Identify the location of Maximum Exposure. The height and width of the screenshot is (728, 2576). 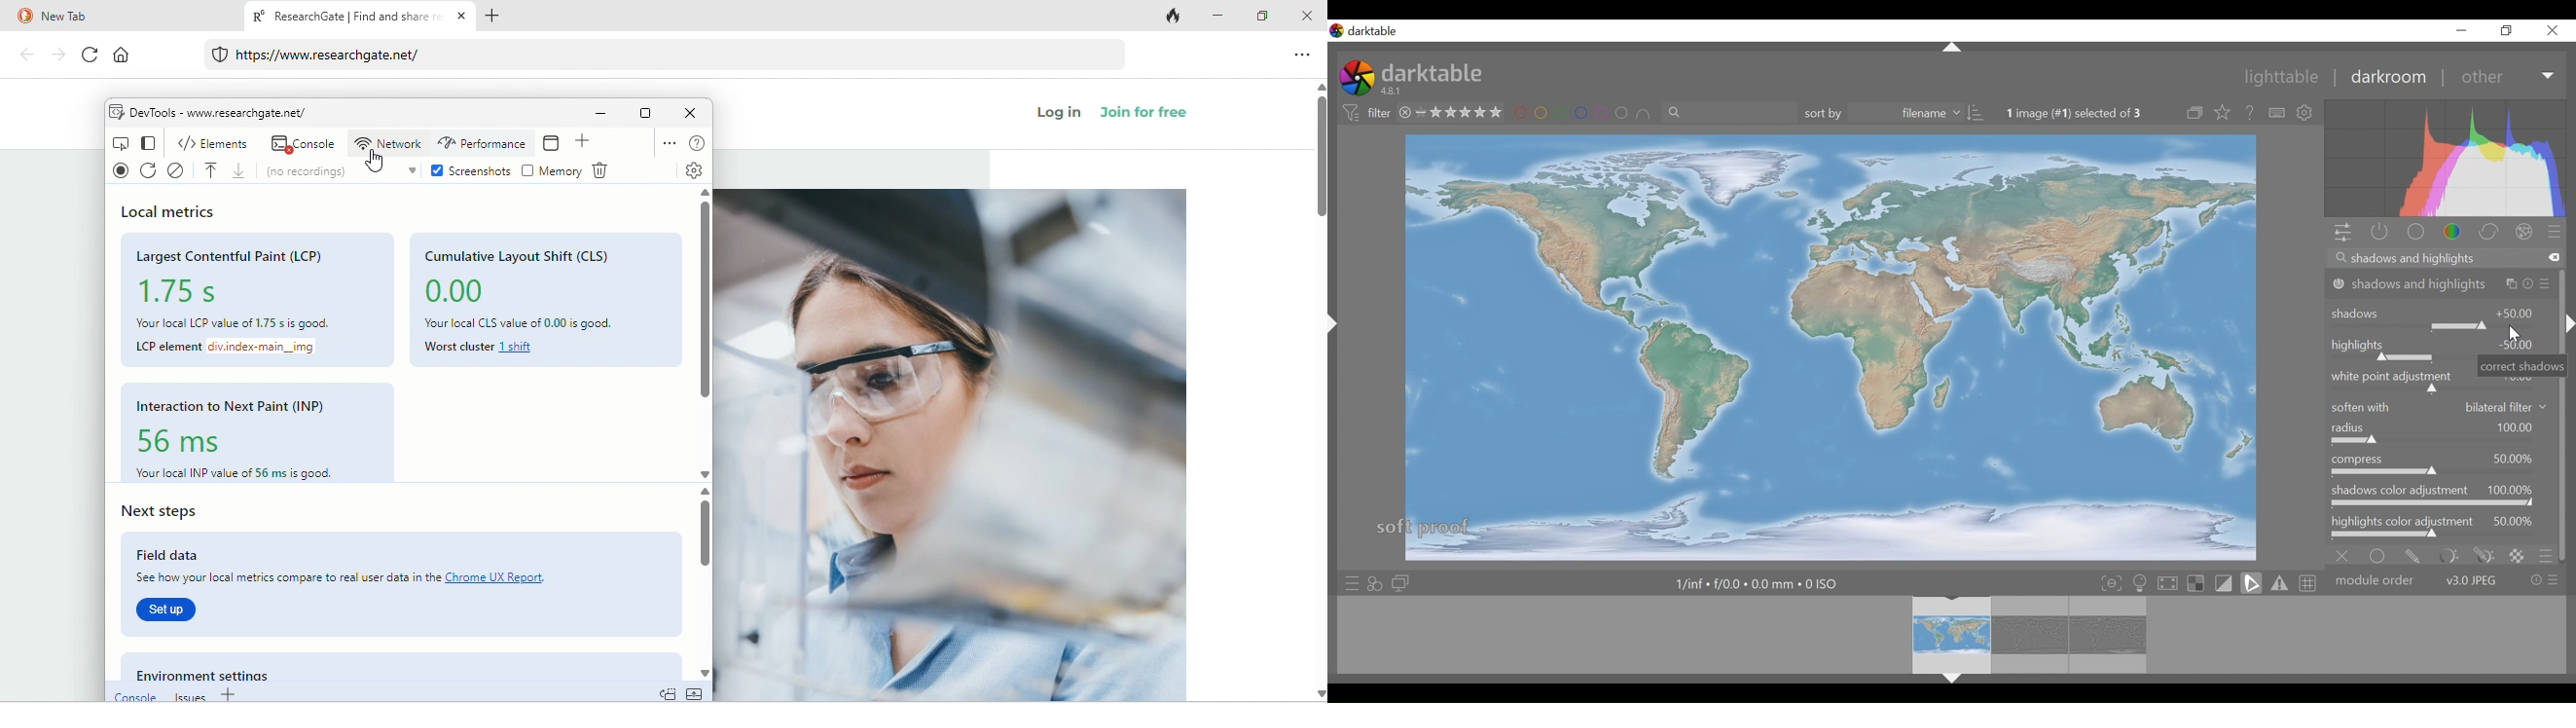
(1758, 583).